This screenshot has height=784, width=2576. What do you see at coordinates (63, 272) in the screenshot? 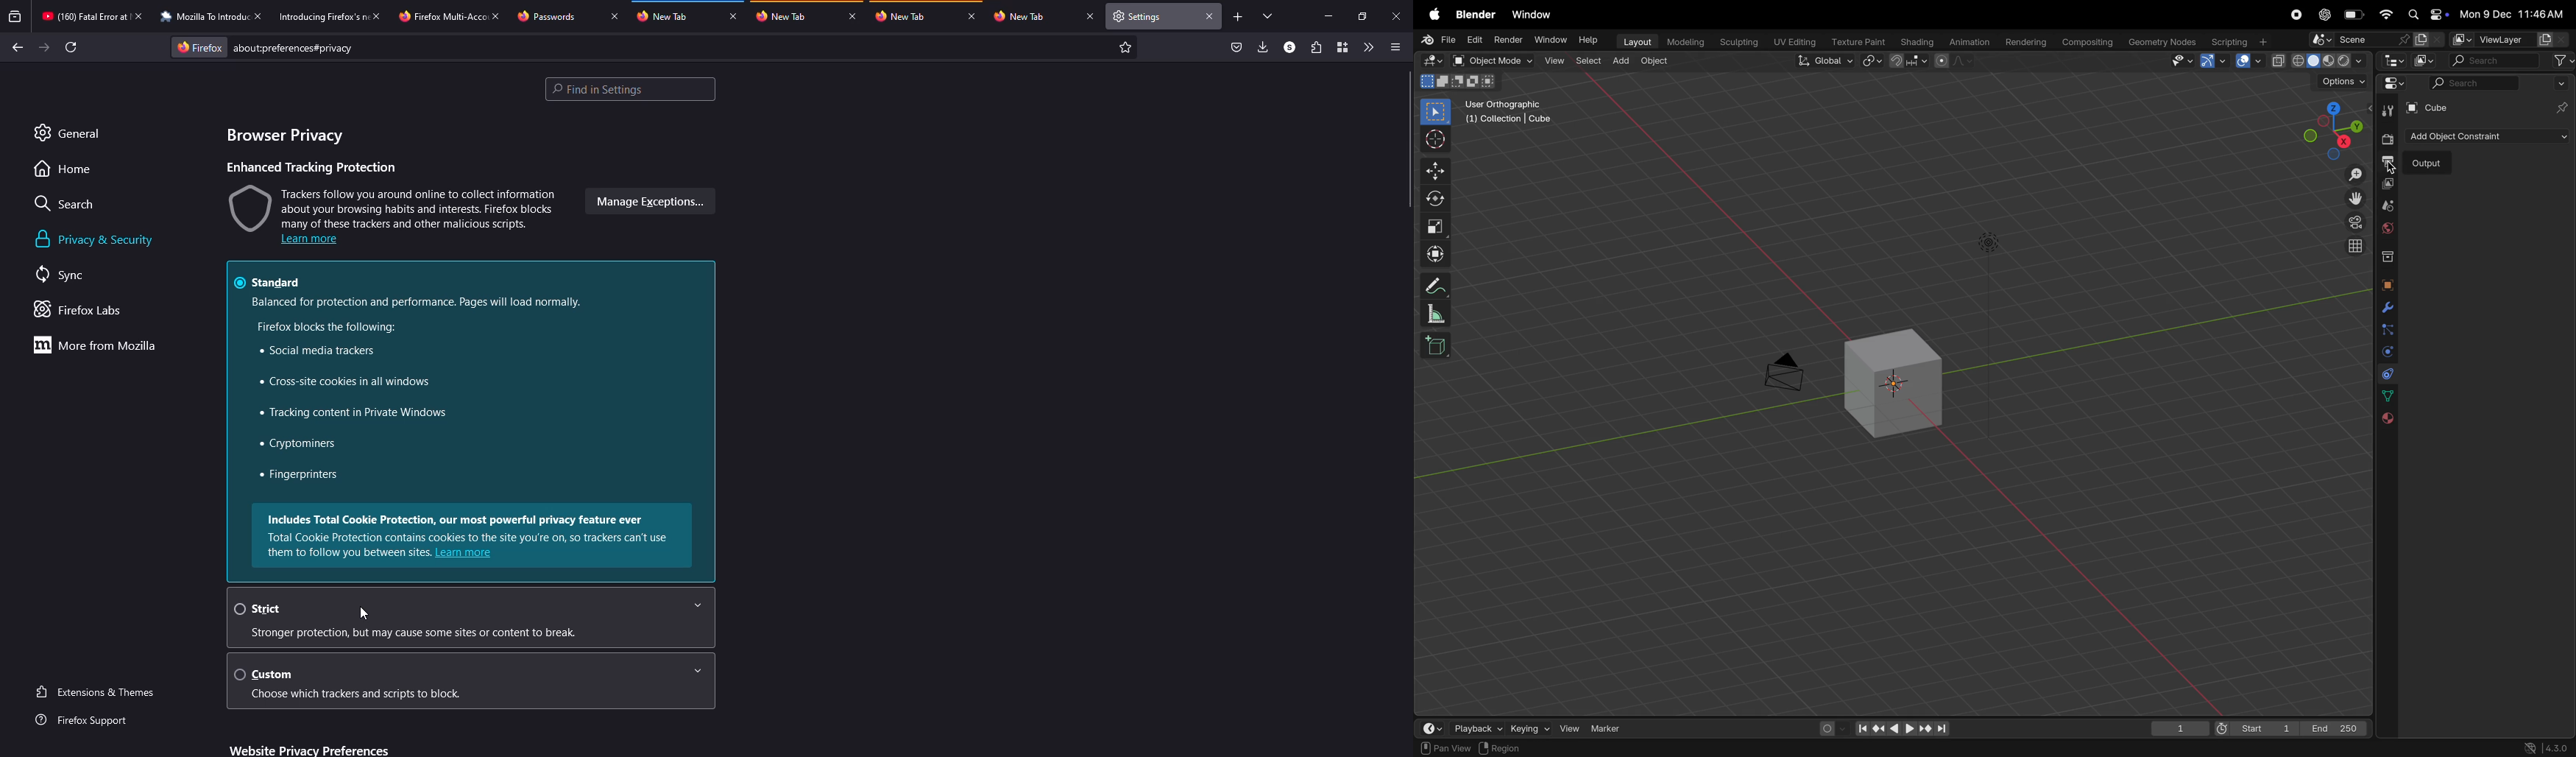
I see `sync` at bounding box center [63, 272].